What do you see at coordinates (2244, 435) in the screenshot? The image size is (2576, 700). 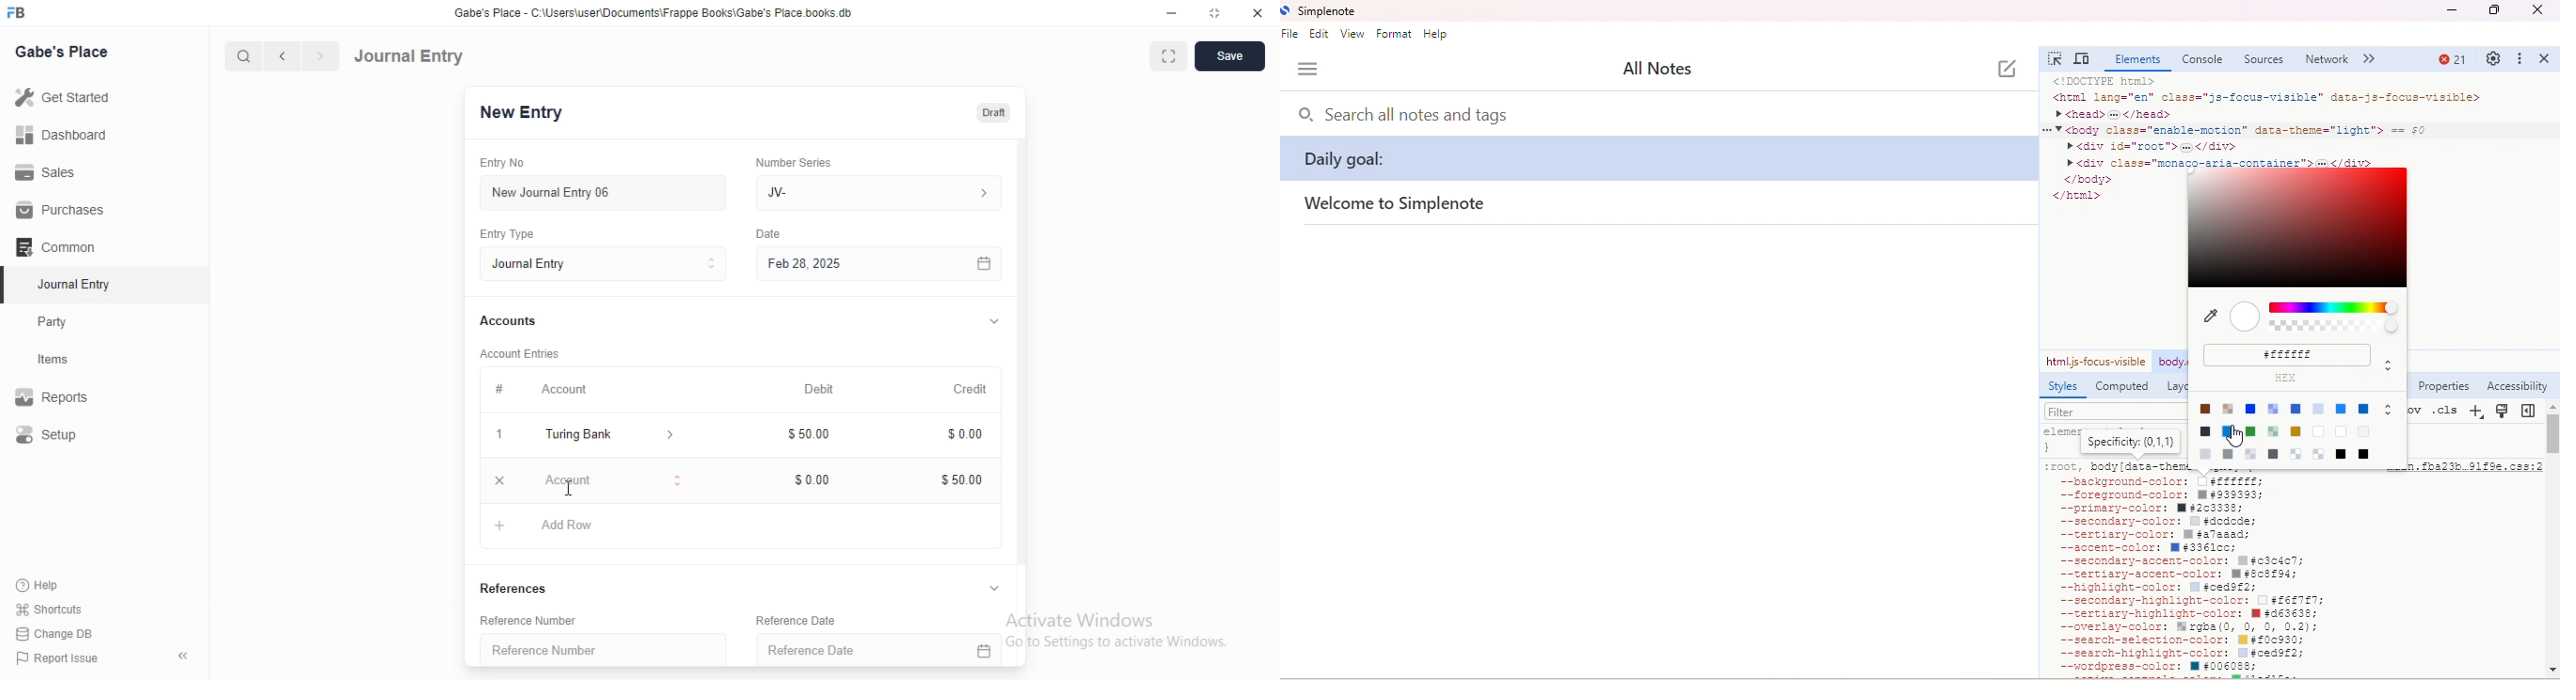 I see `cursor movement` at bounding box center [2244, 435].